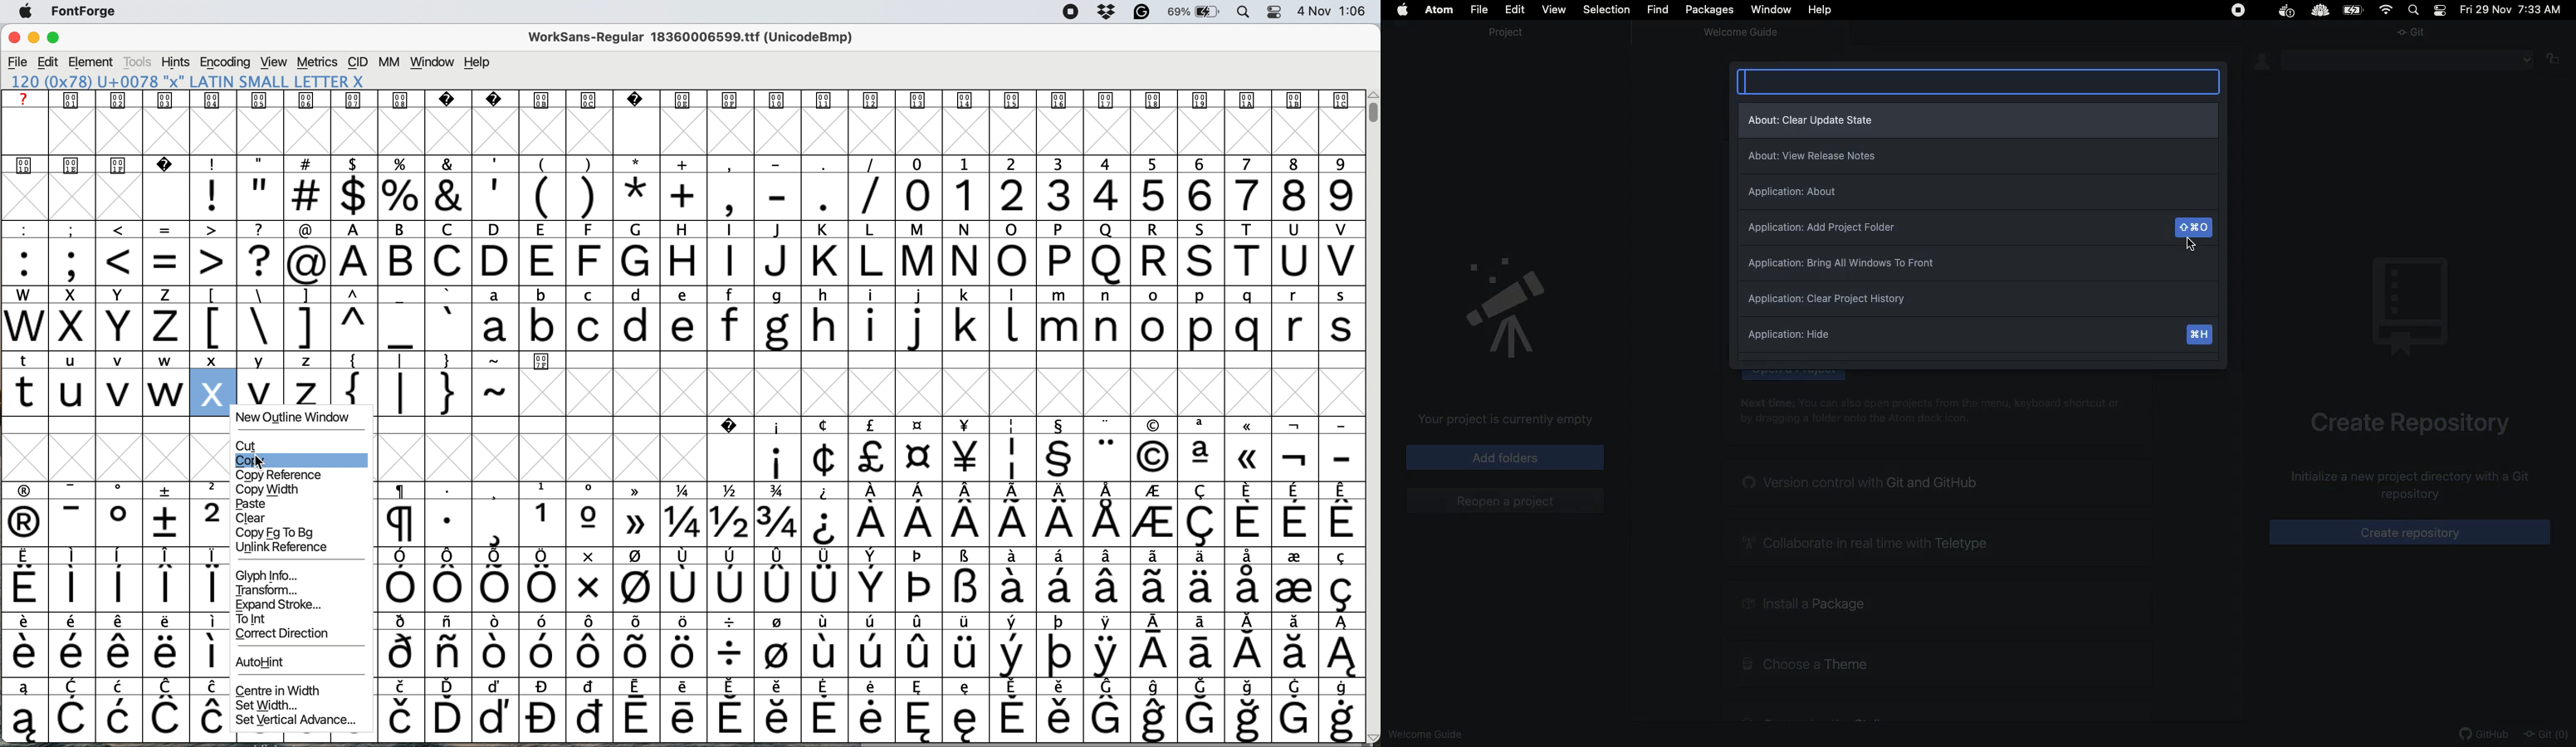 The image size is (2576, 756). Describe the element at coordinates (2279, 12) in the screenshot. I see `Extensions` at that location.